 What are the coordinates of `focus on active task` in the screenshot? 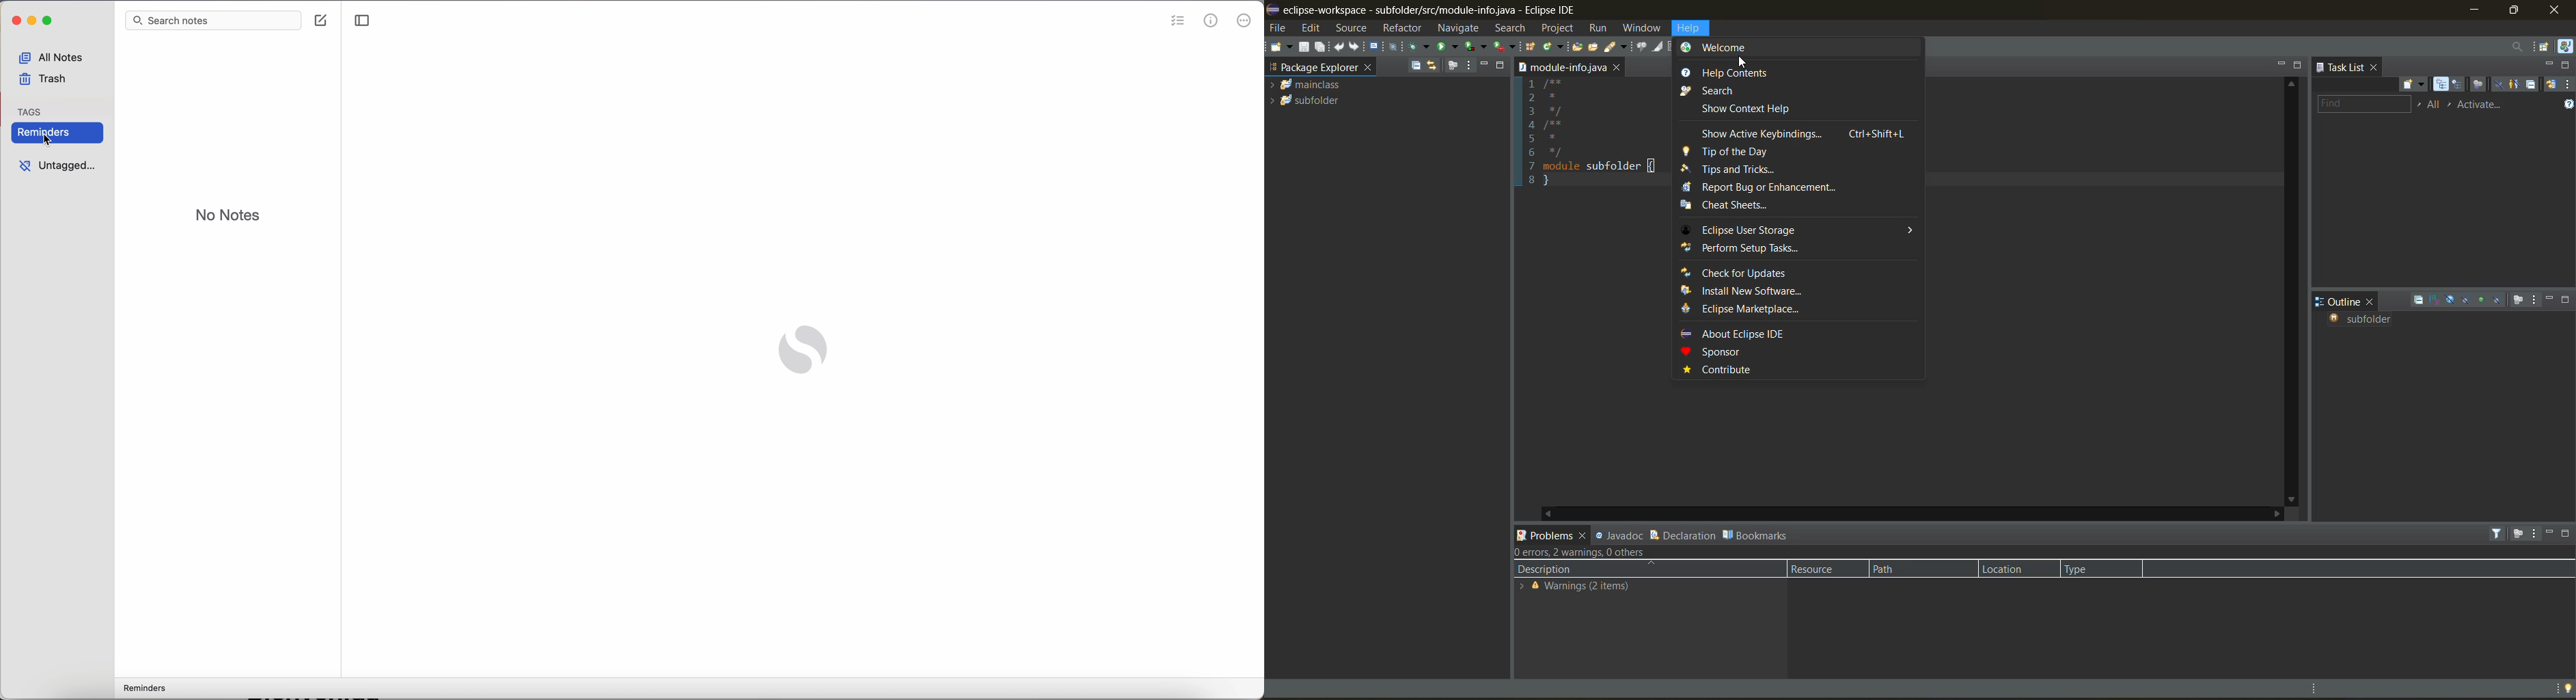 It's located at (1453, 66).